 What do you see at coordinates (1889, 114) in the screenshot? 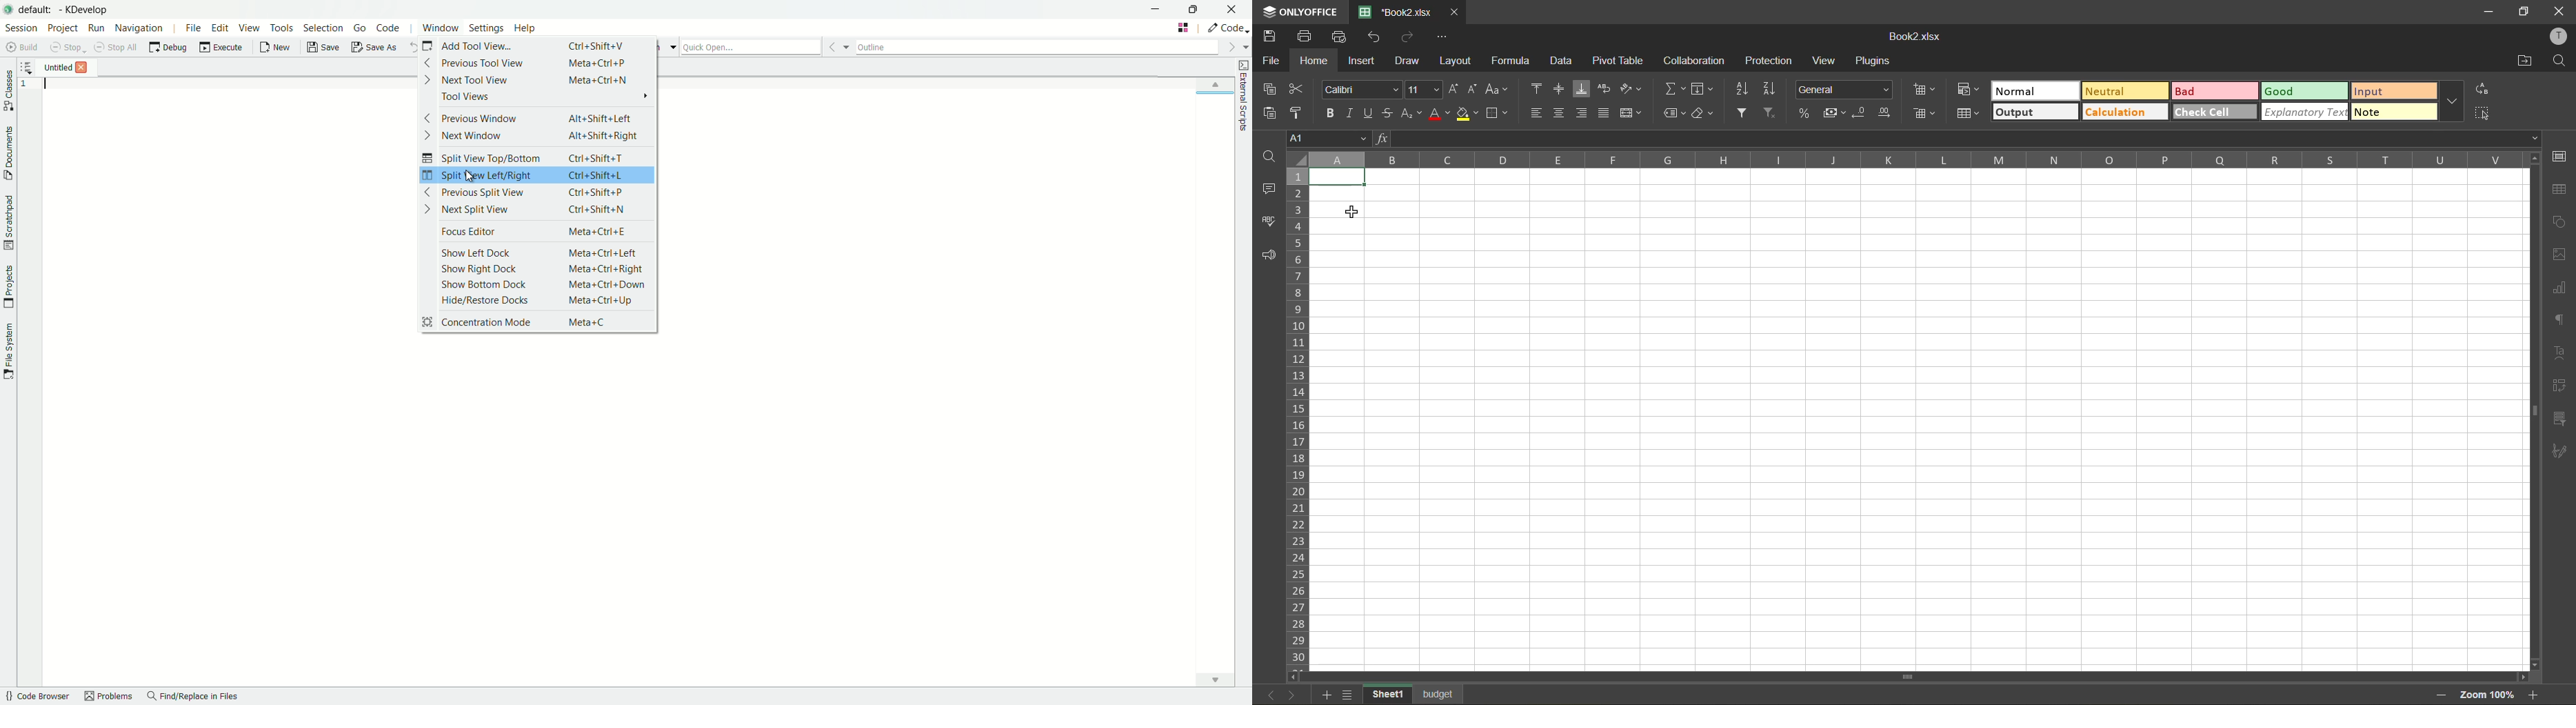
I see `increase decimal` at bounding box center [1889, 114].